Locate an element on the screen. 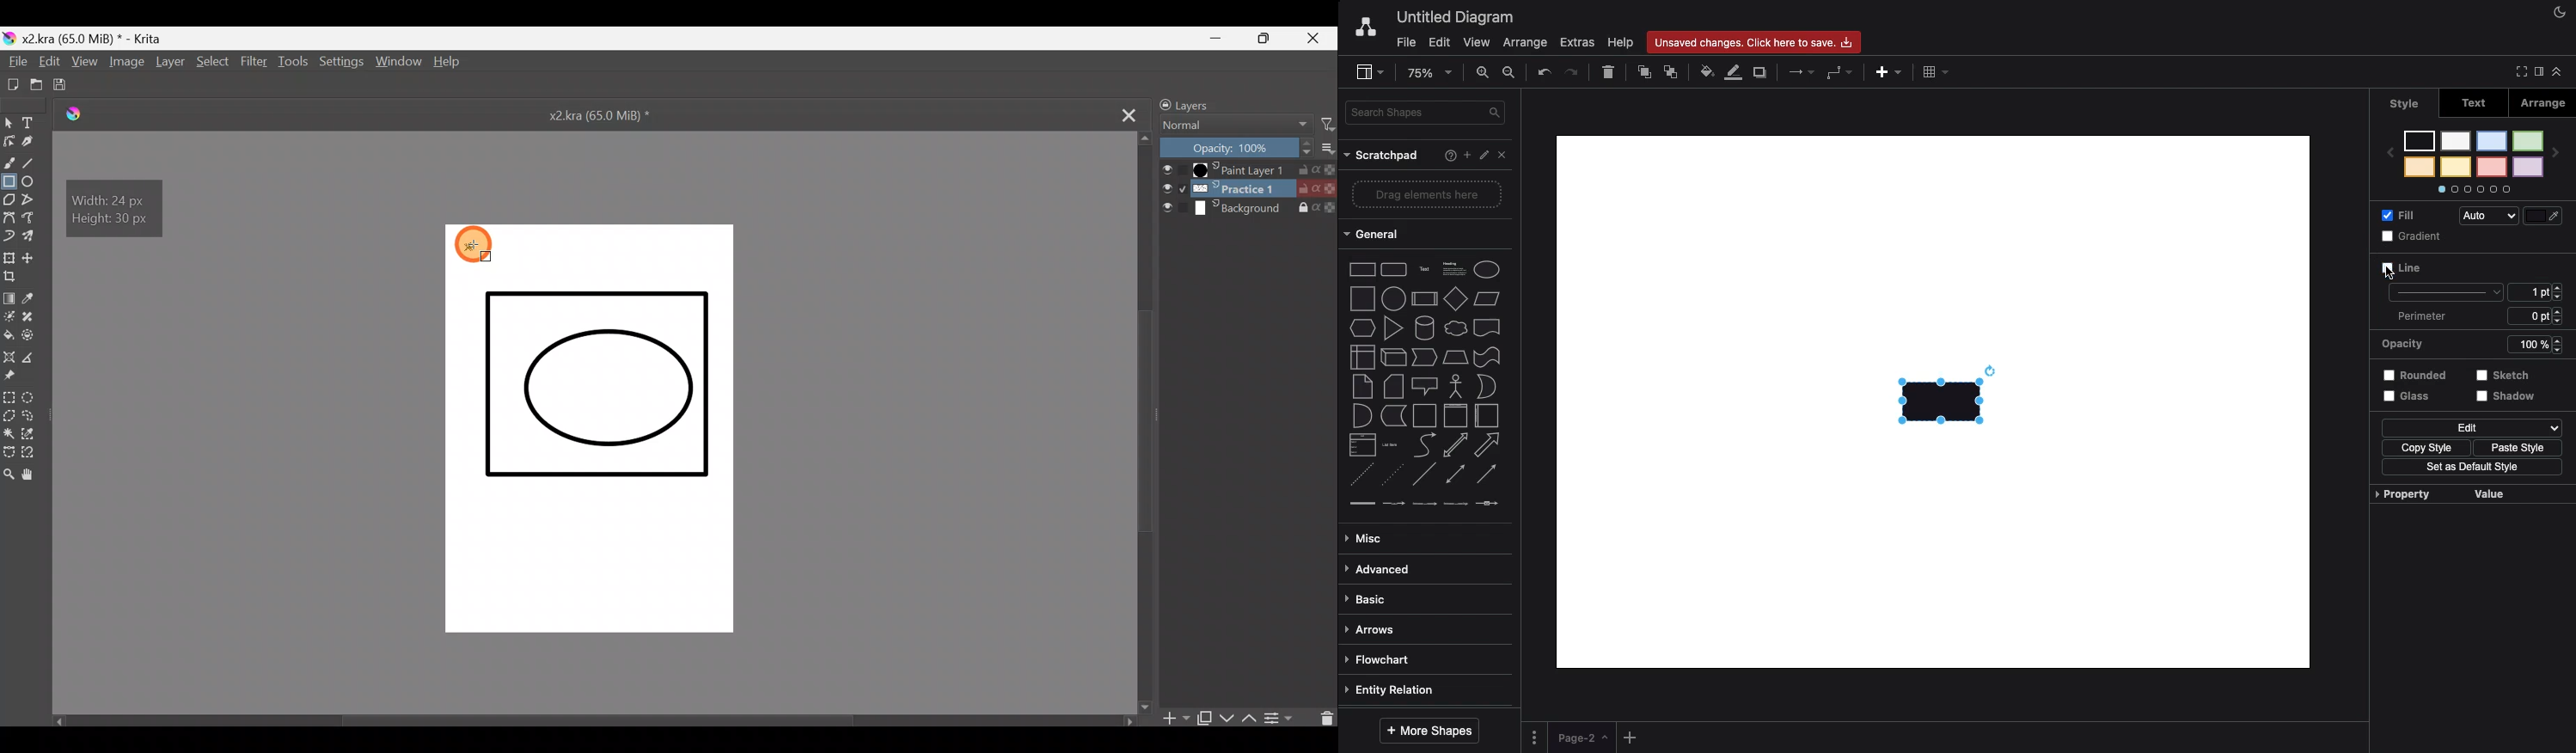  Magnetic curve tool is located at coordinates (36, 219).